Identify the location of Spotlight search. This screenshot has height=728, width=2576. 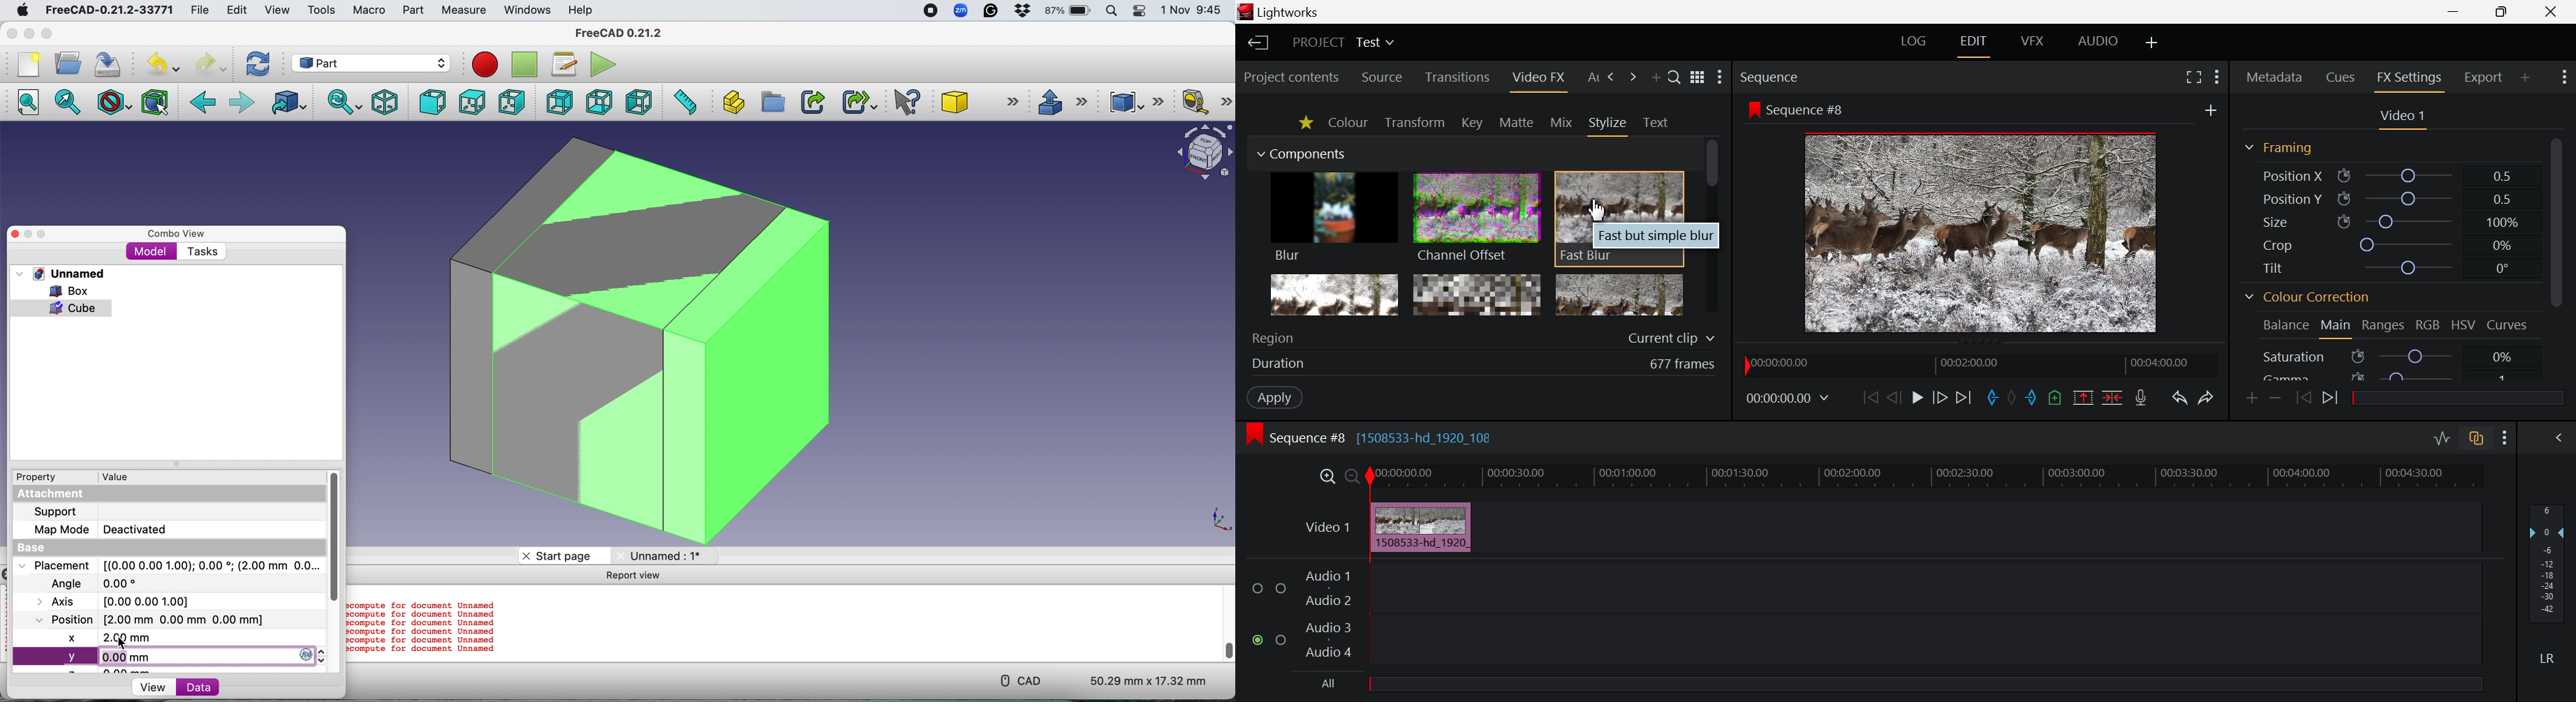
(1114, 11).